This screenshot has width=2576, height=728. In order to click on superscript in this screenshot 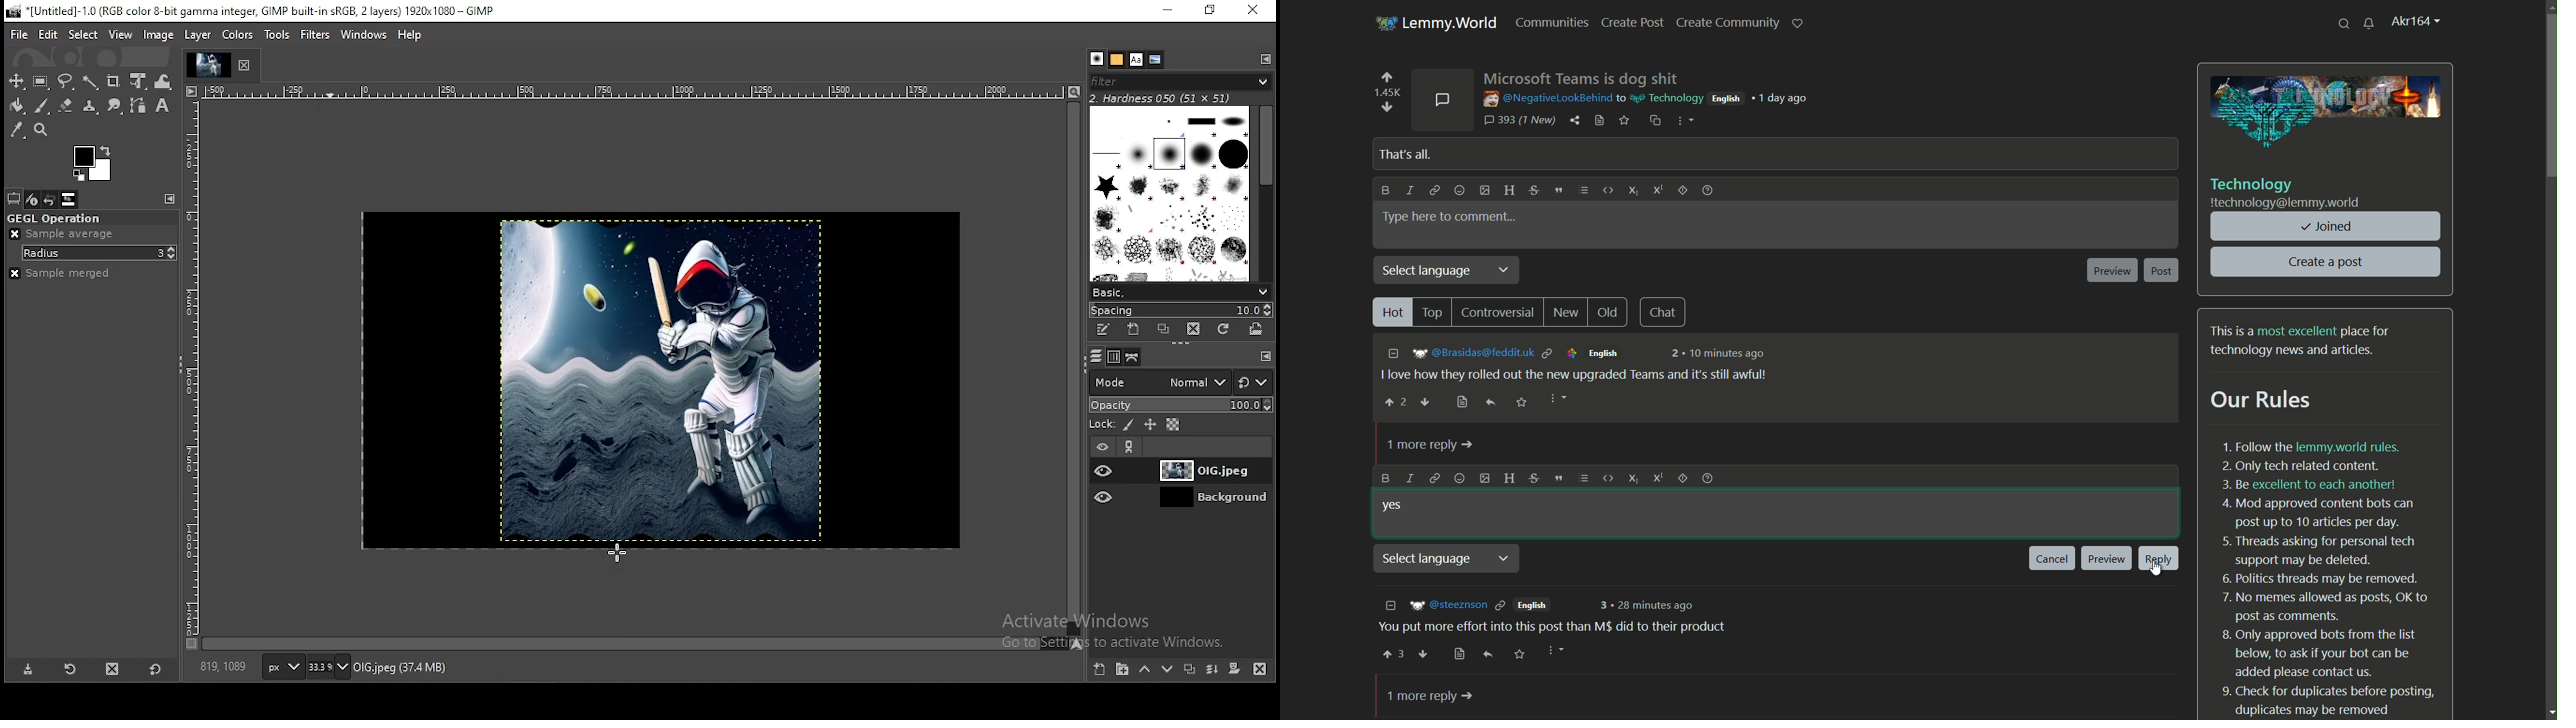, I will do `click(1657, 477)`.